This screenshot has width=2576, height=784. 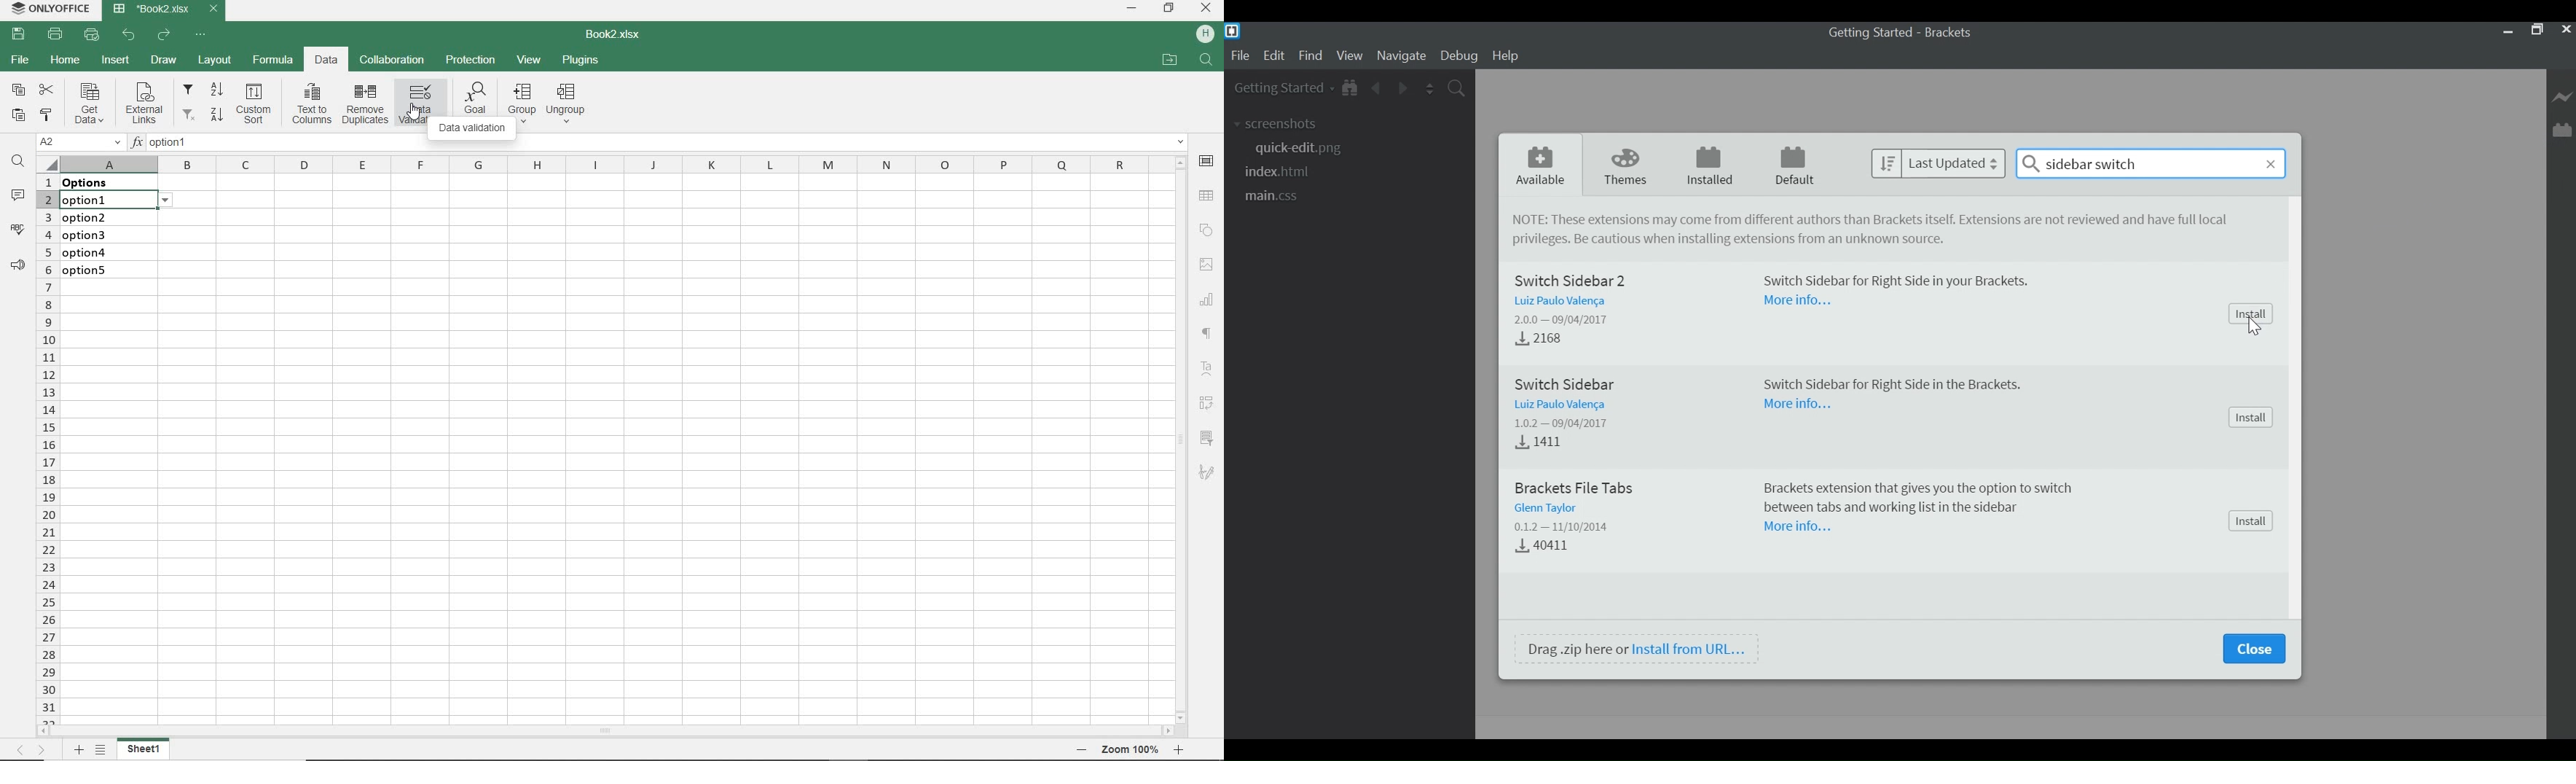 What do you see at coordinates (15, 227) in the screenshot?
I see `SPELL CHECKING` at bounding box center [15, 227].